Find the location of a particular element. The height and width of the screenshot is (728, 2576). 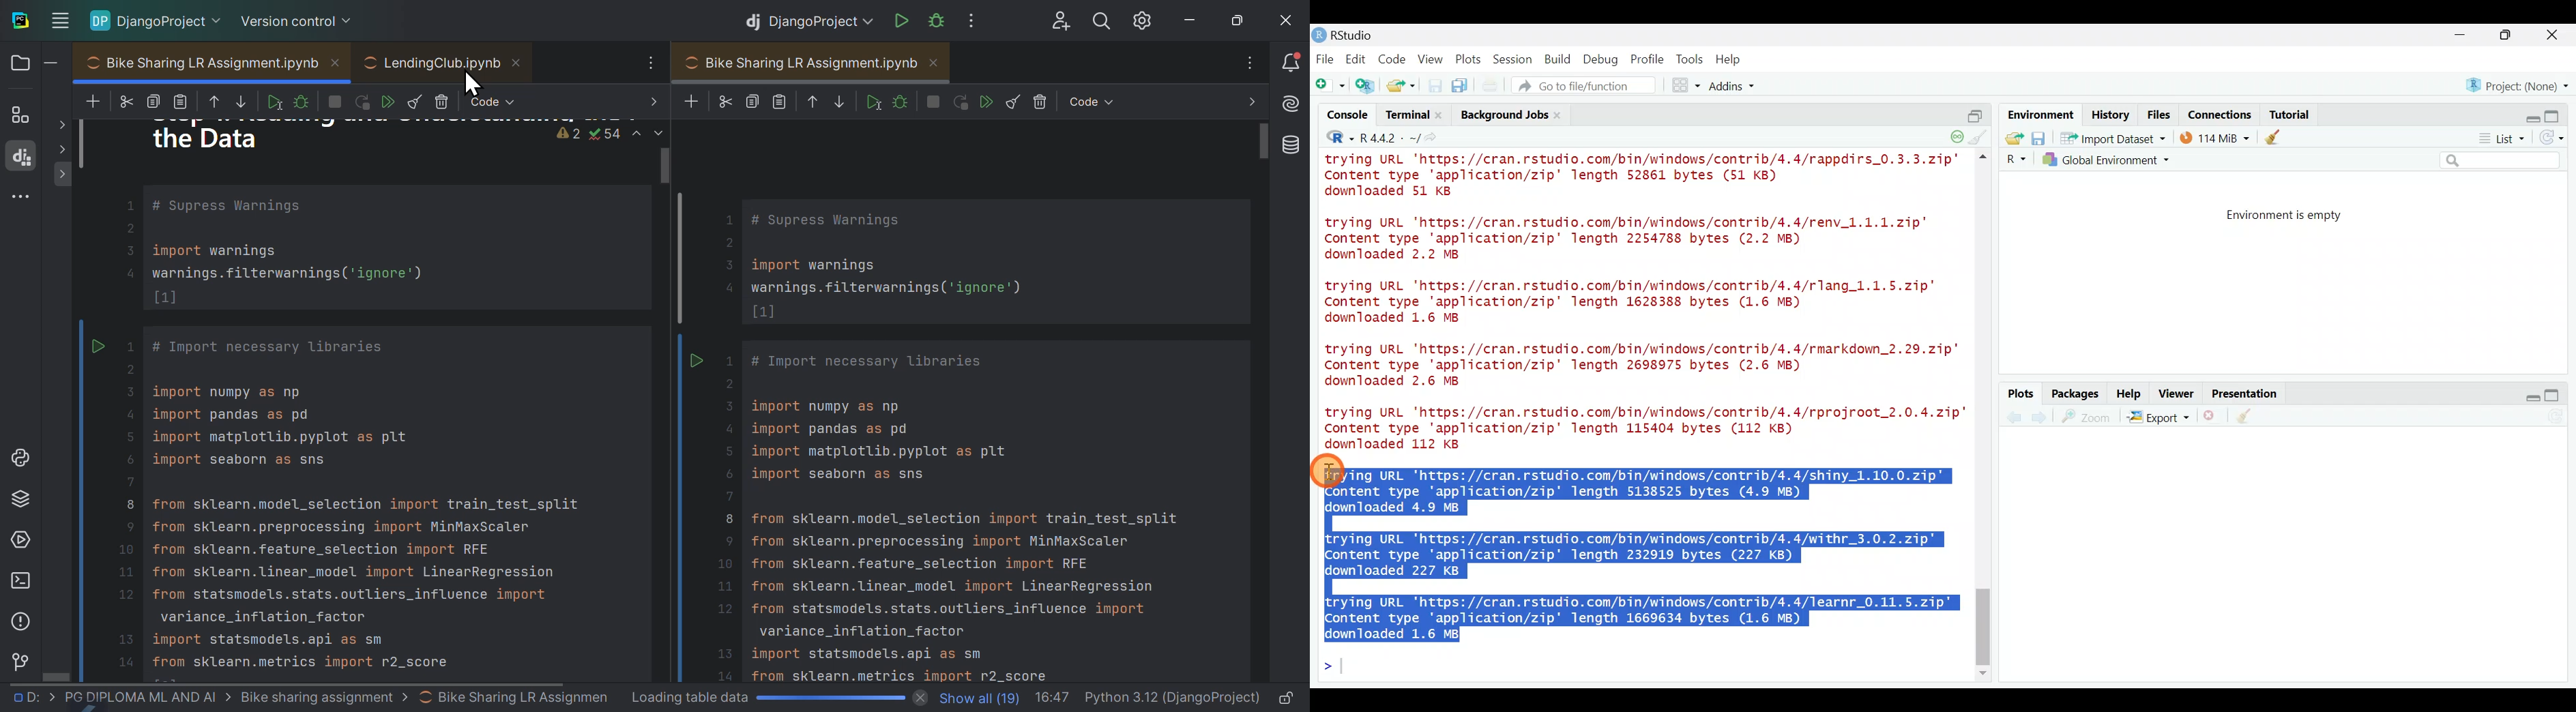

Save current document is located at coordinates (1435, 86).